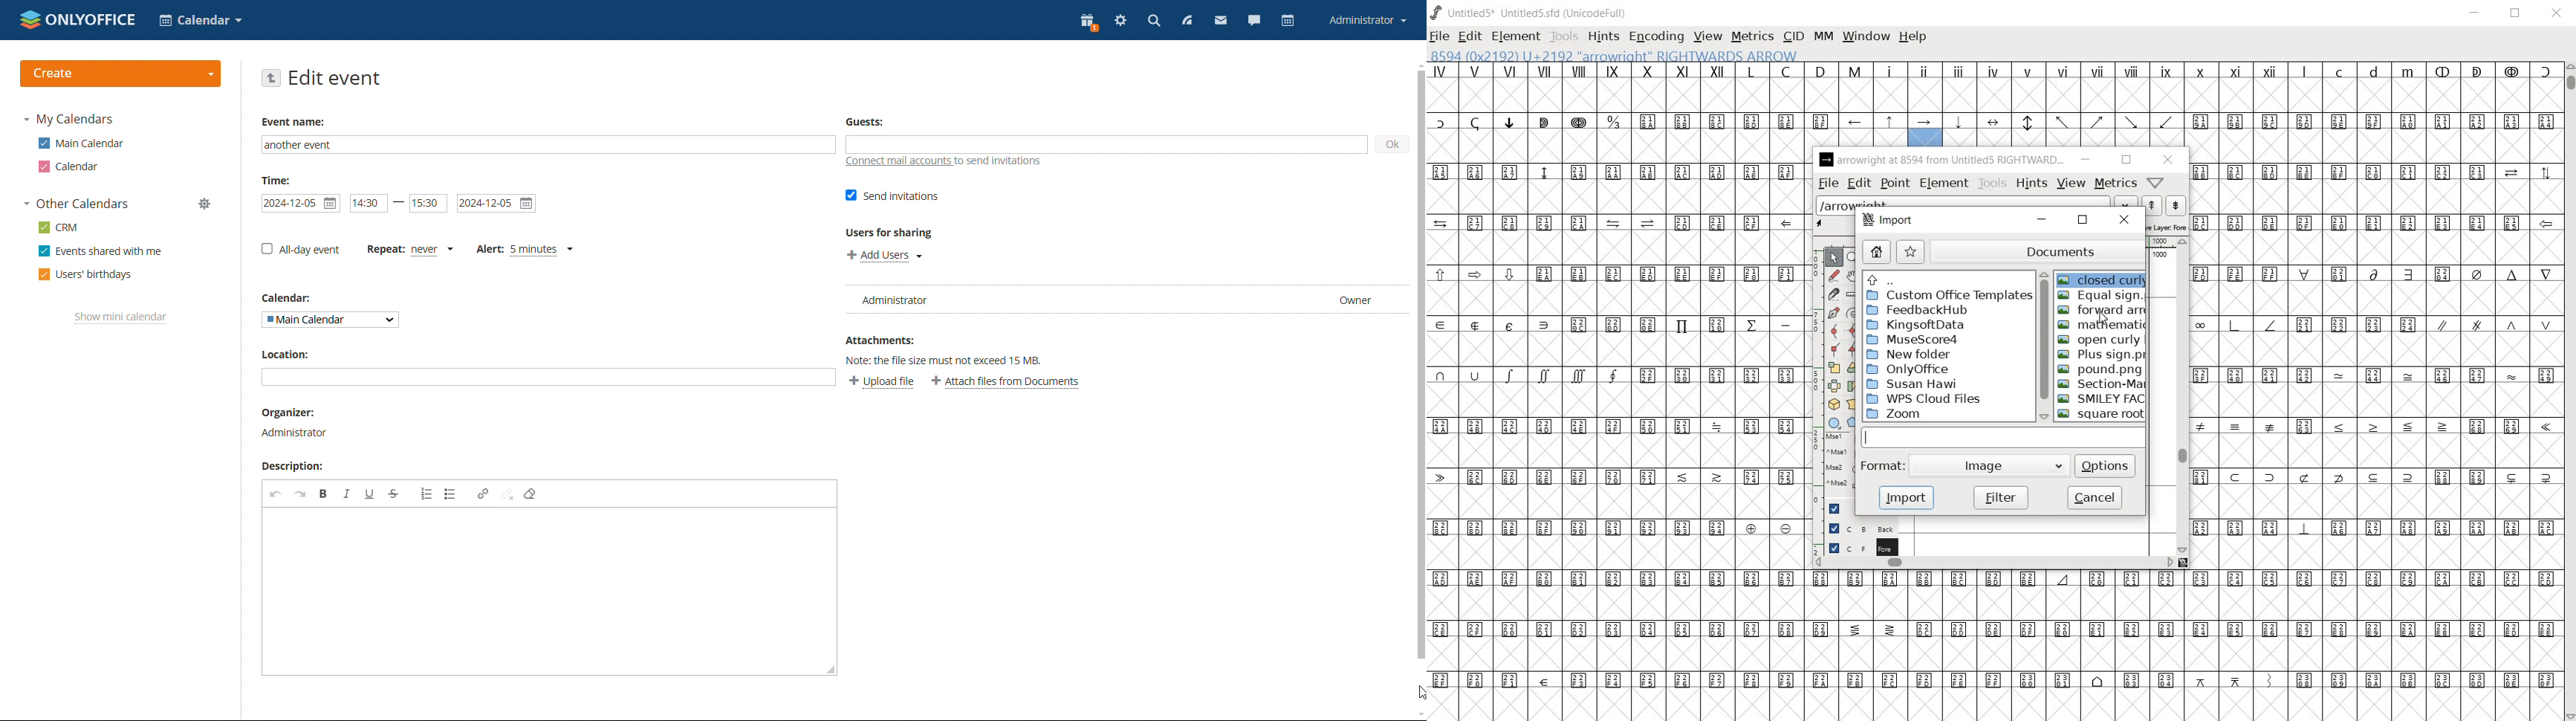  What do you see at coordinates (1894, 184) in the screenshot?
I see `point` at bounding box center [1894, 184].